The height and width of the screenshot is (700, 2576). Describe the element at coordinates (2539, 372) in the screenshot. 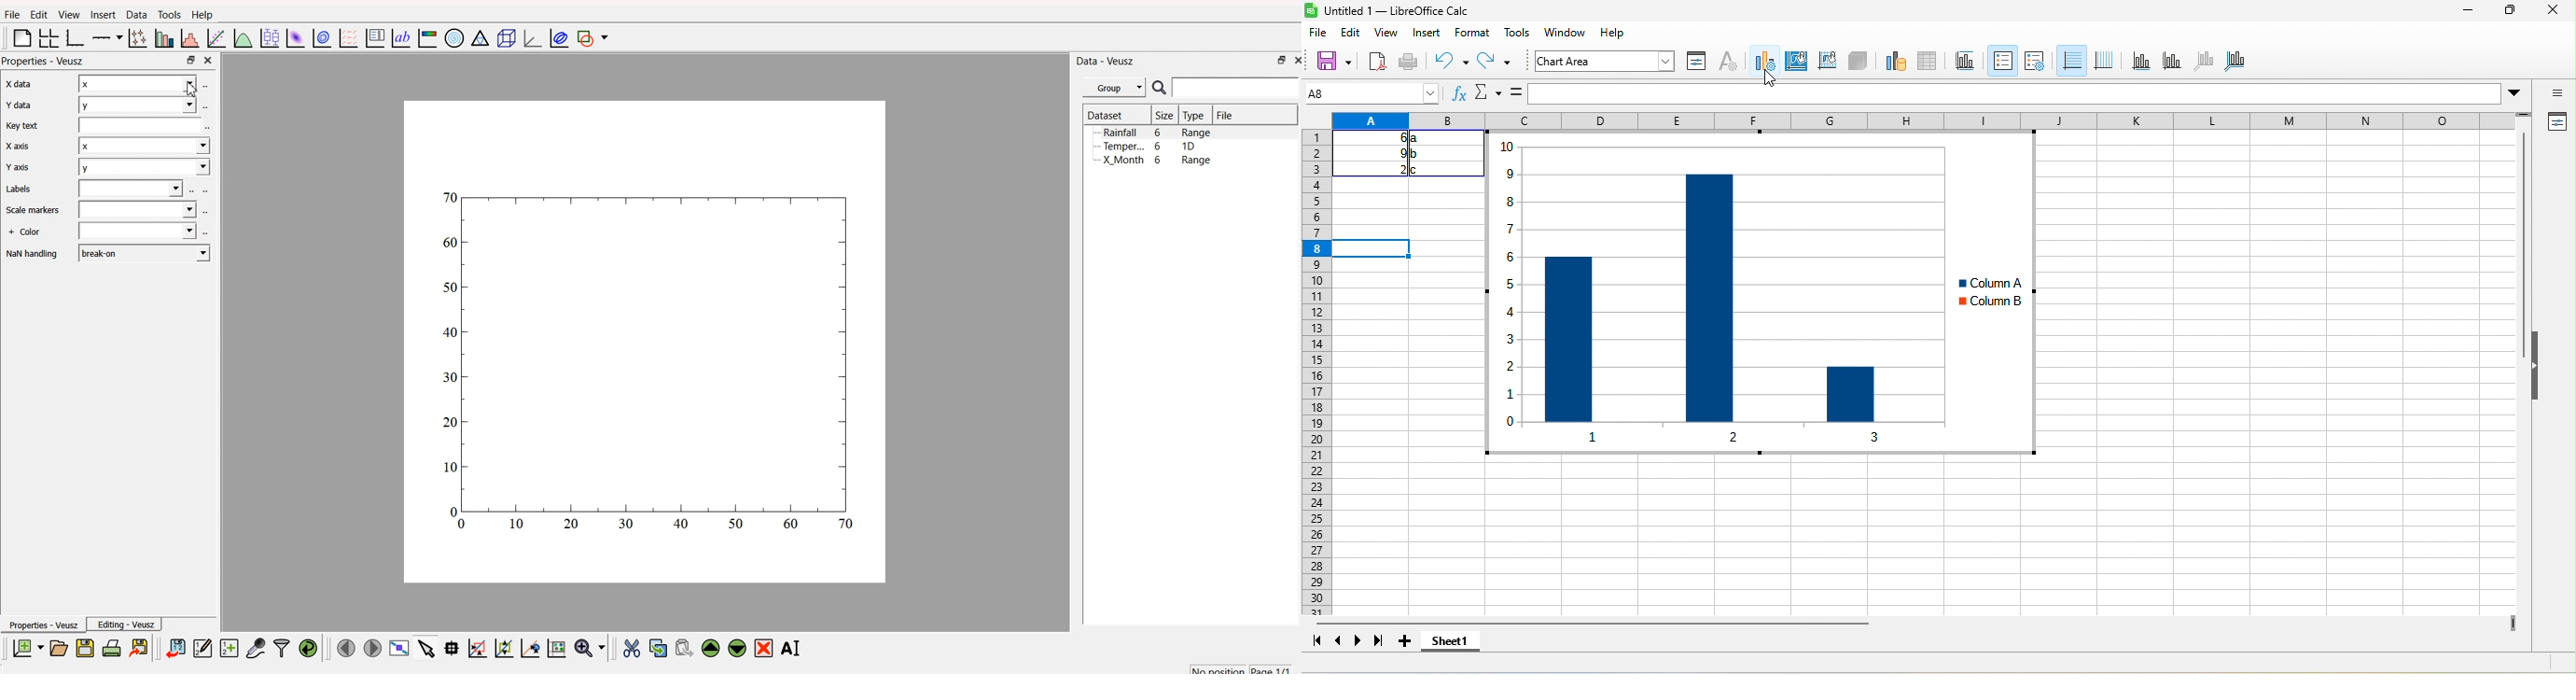

I see `hide` at that location.